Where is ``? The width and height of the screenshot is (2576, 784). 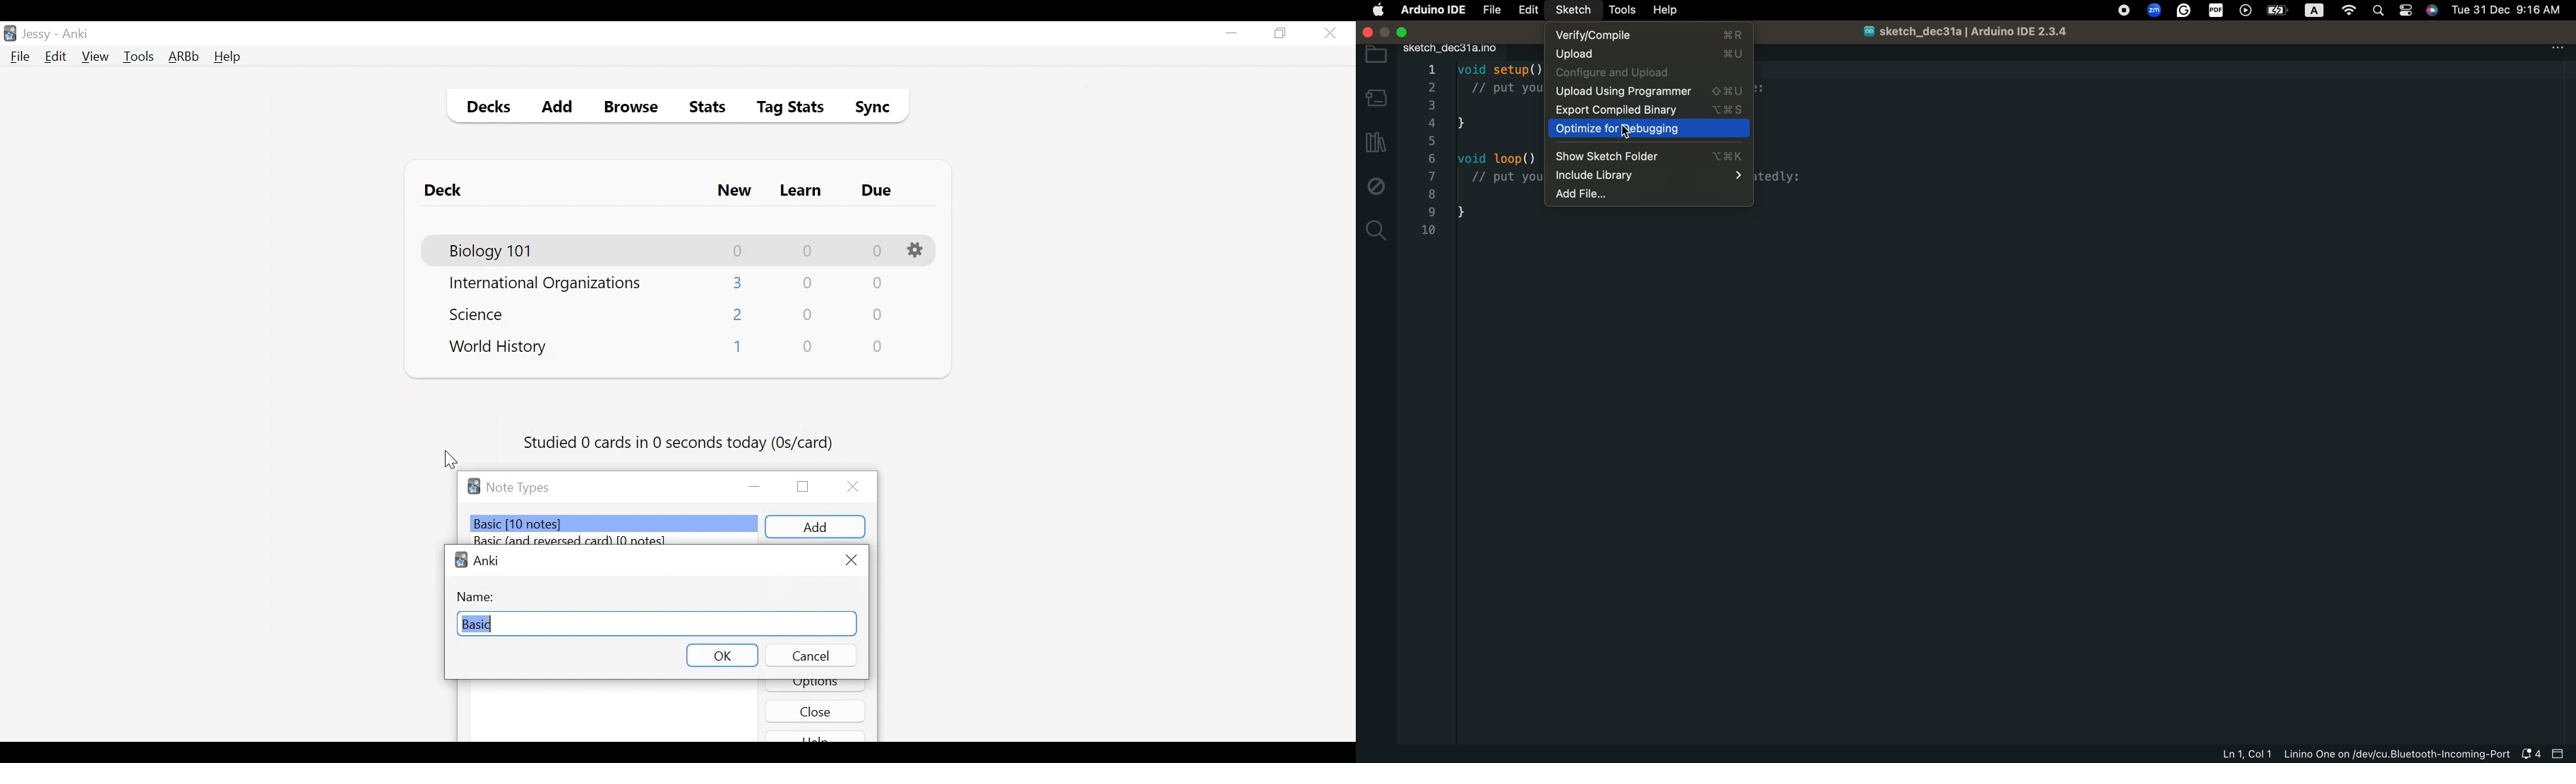
 is located at coordinates (815, 527).